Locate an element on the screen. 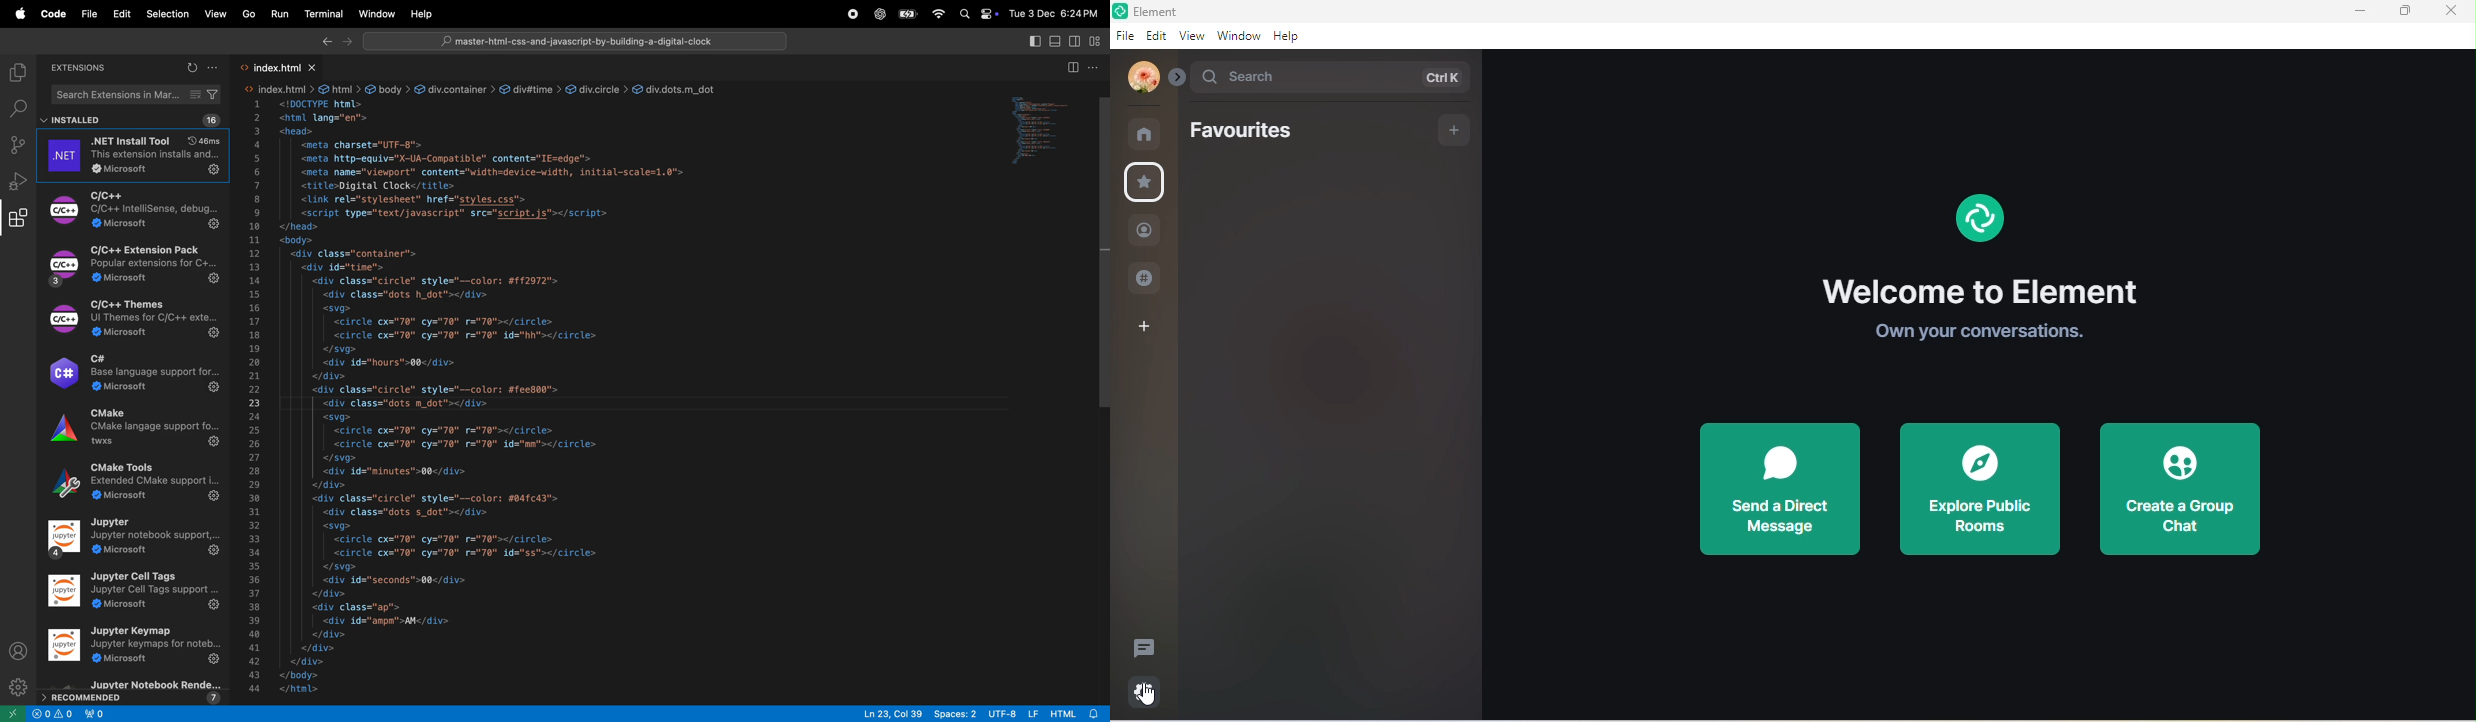 The width and height of the screenshot is (2492, 728). Selection is located at coordinates (166, 14).